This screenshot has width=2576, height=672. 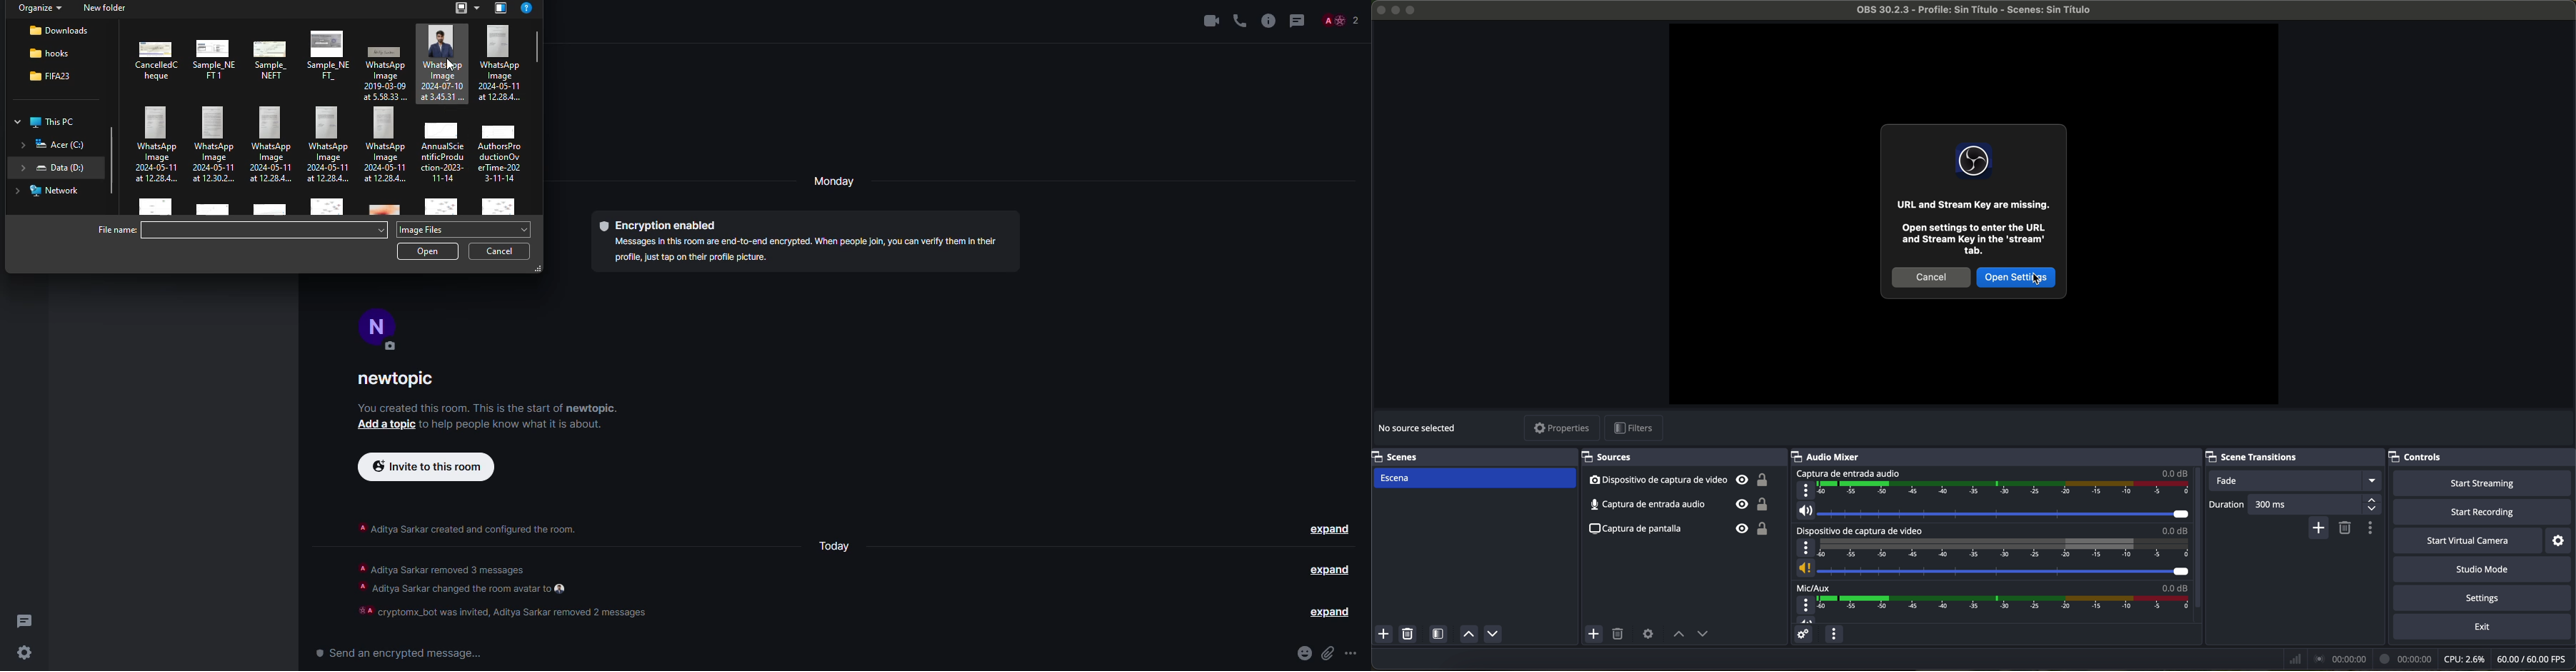 I want to click on scene, so click(x=1475, y=478).